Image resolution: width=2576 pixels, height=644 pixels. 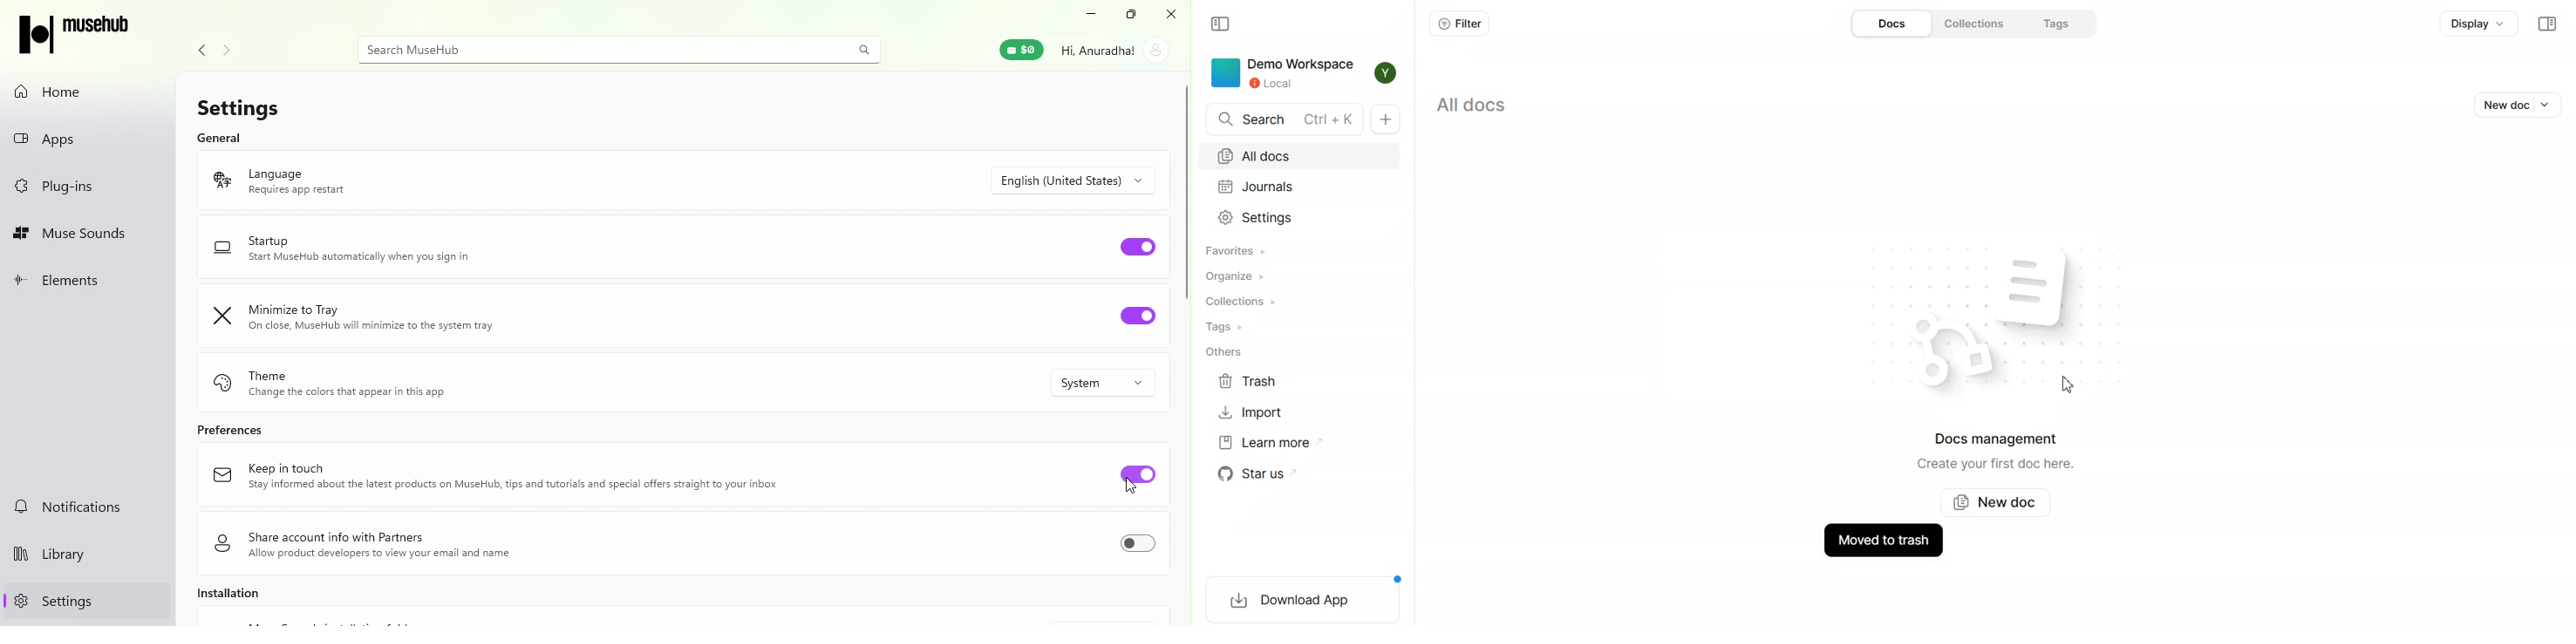 What do you see at coordinates (1459, 24) in the screenshot?
I see `Filter` at bounding box center [1459, 24].